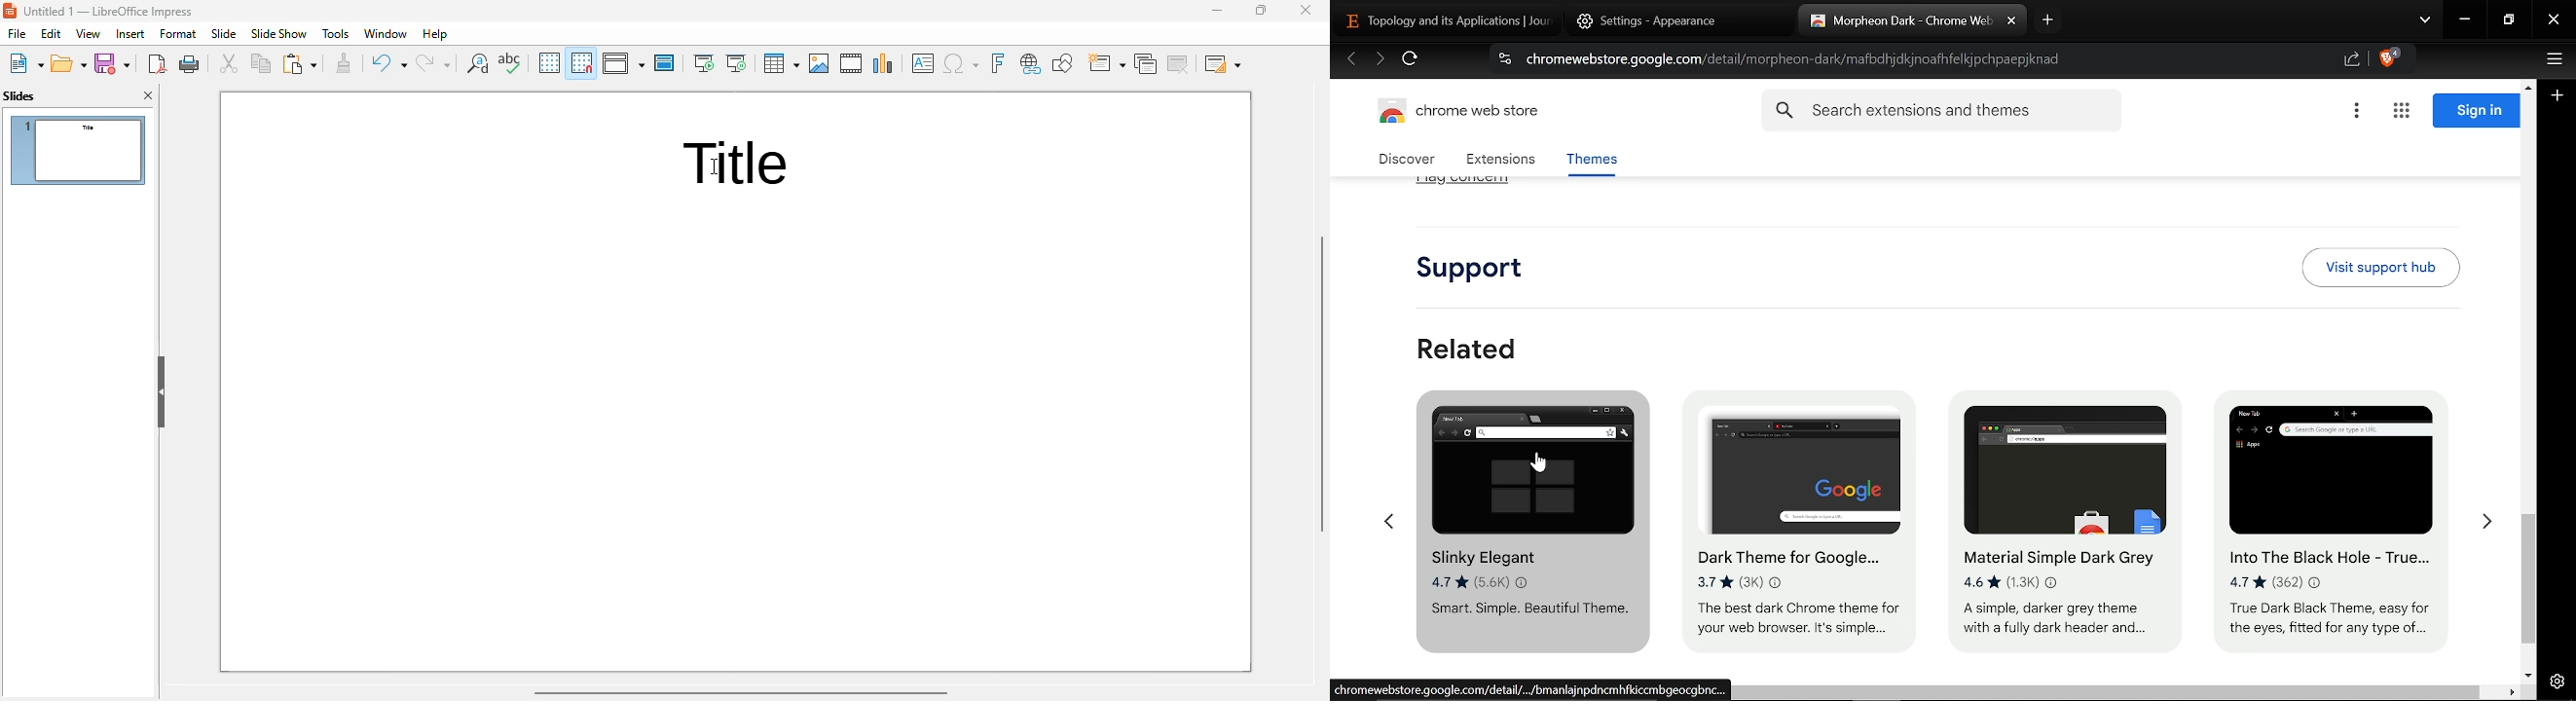 The height and width of the screenshot is (728, 2576). Describe the element at coordinates (884, 63) in the screenshot. I see `insert chart` at that location.